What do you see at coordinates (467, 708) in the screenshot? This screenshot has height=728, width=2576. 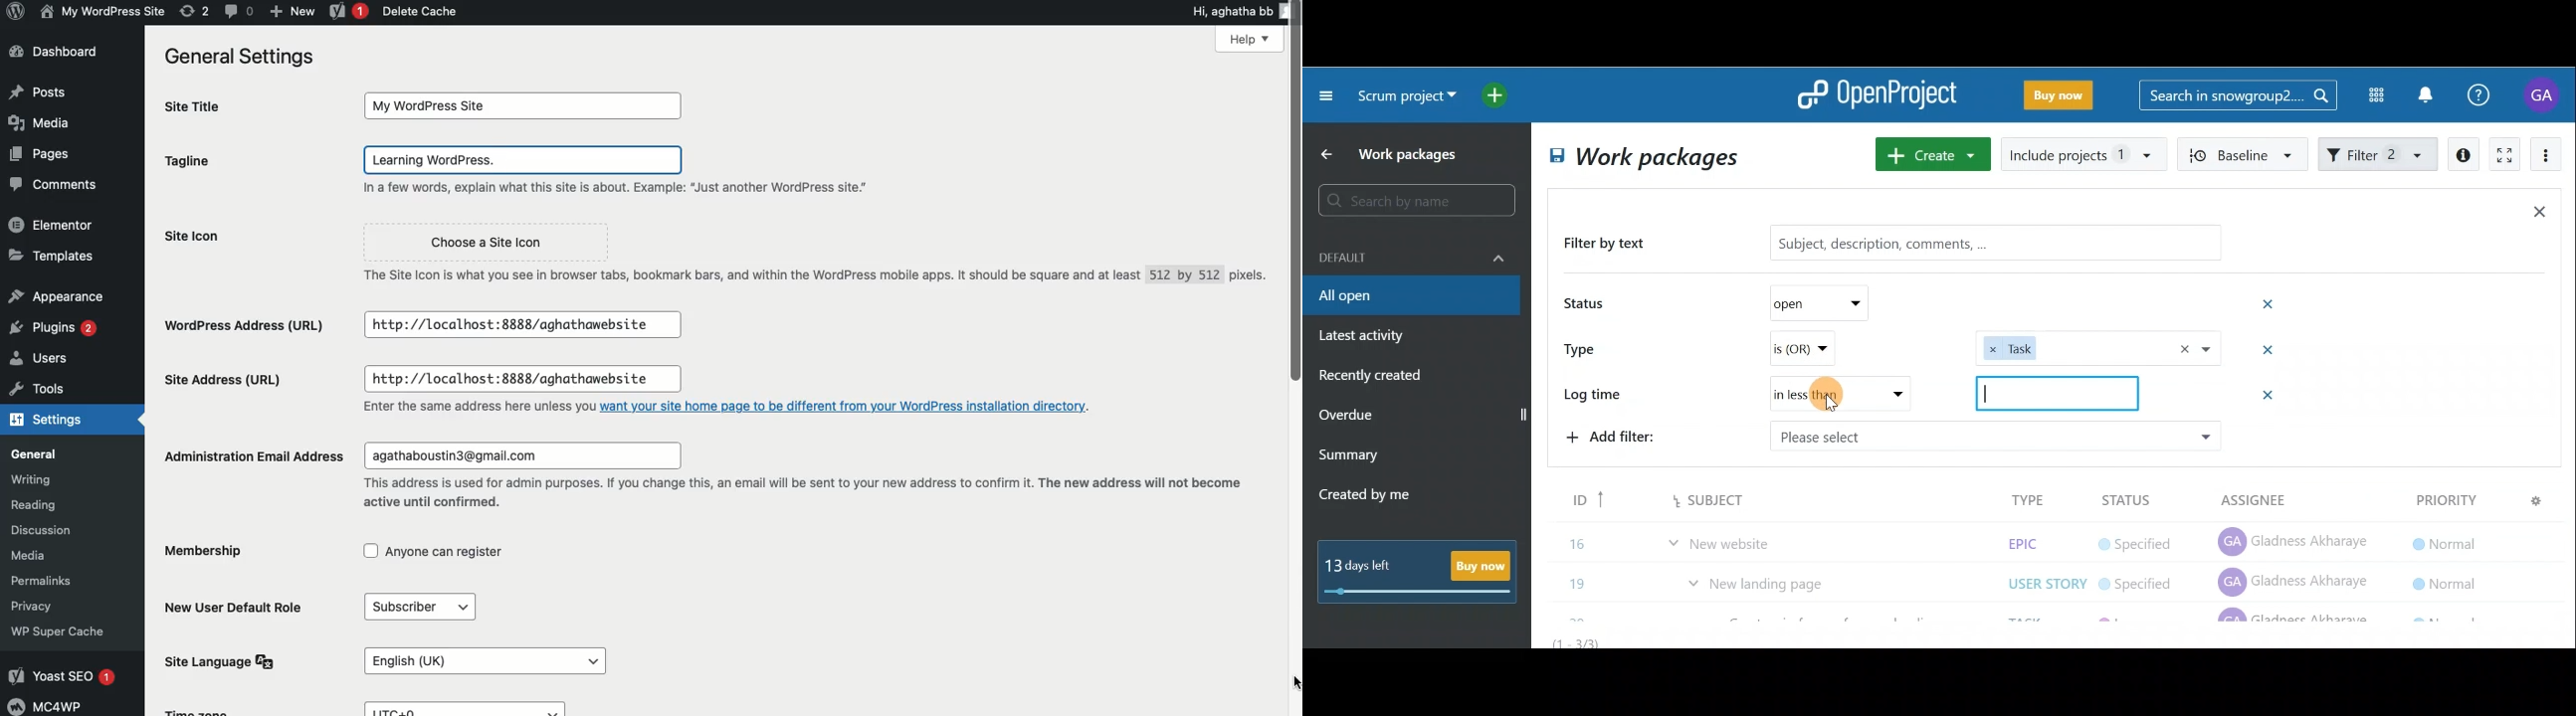 I see `UTC+0` at bounding box center [467, 708].